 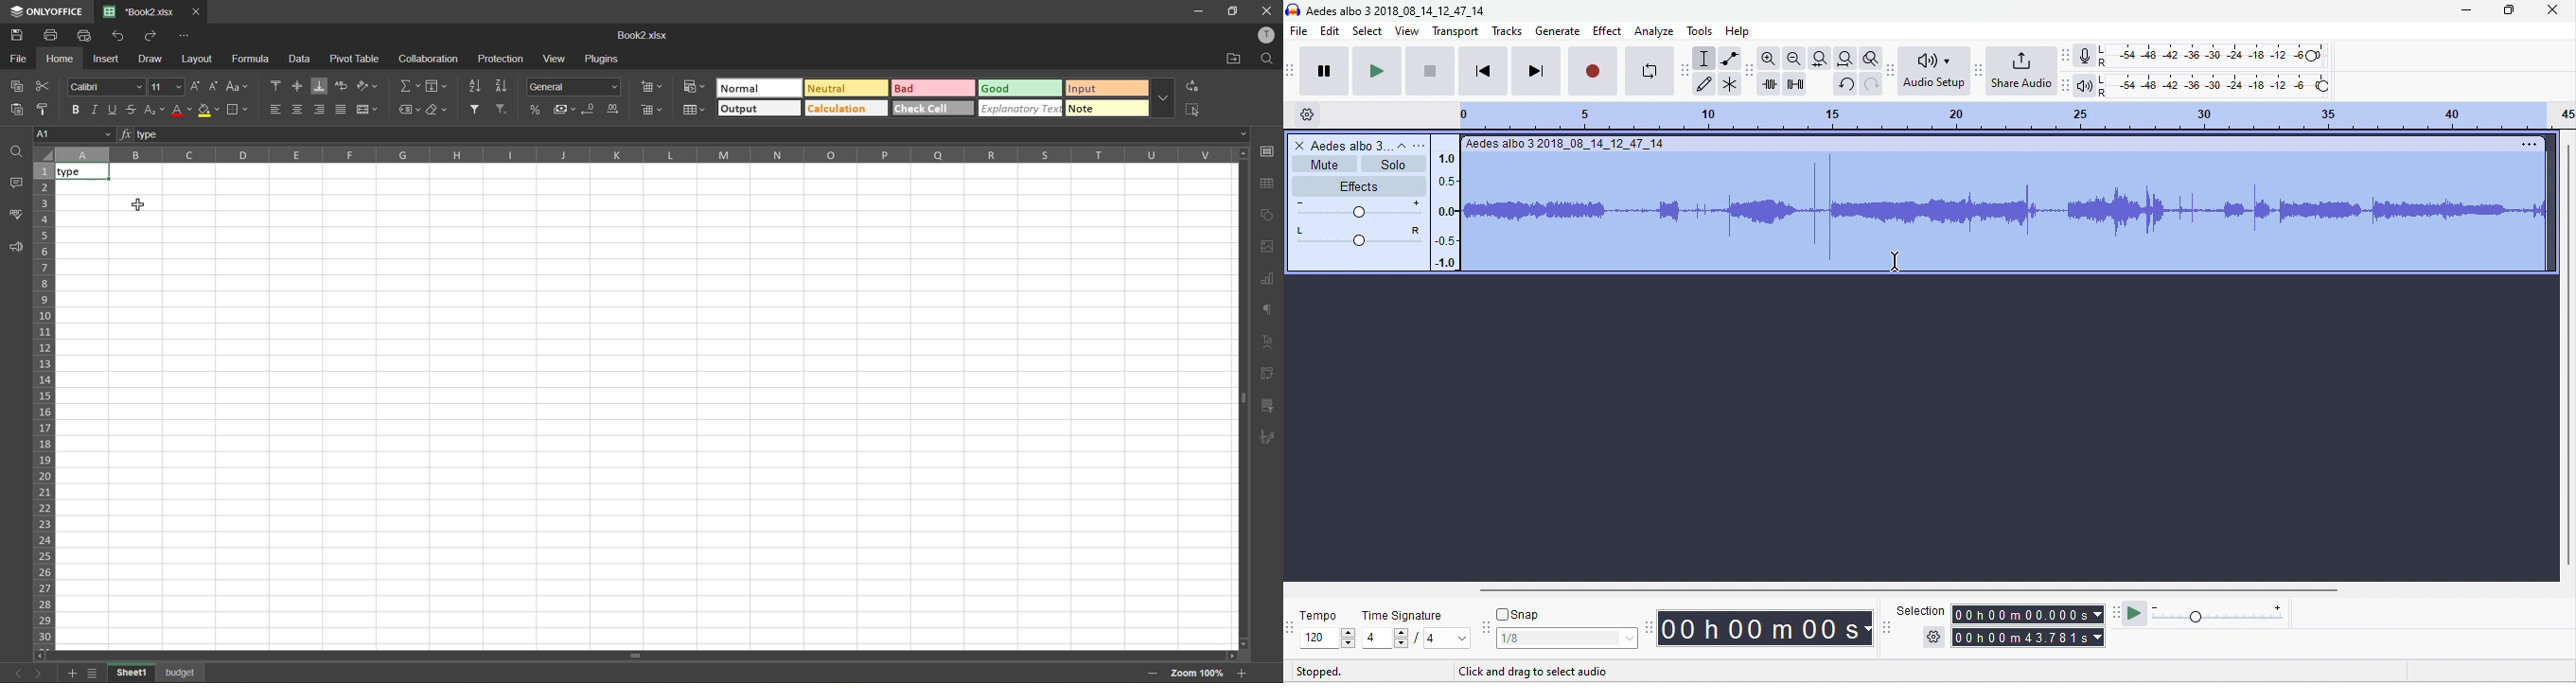 I want to click on stop, so click(x=1430, y=70).